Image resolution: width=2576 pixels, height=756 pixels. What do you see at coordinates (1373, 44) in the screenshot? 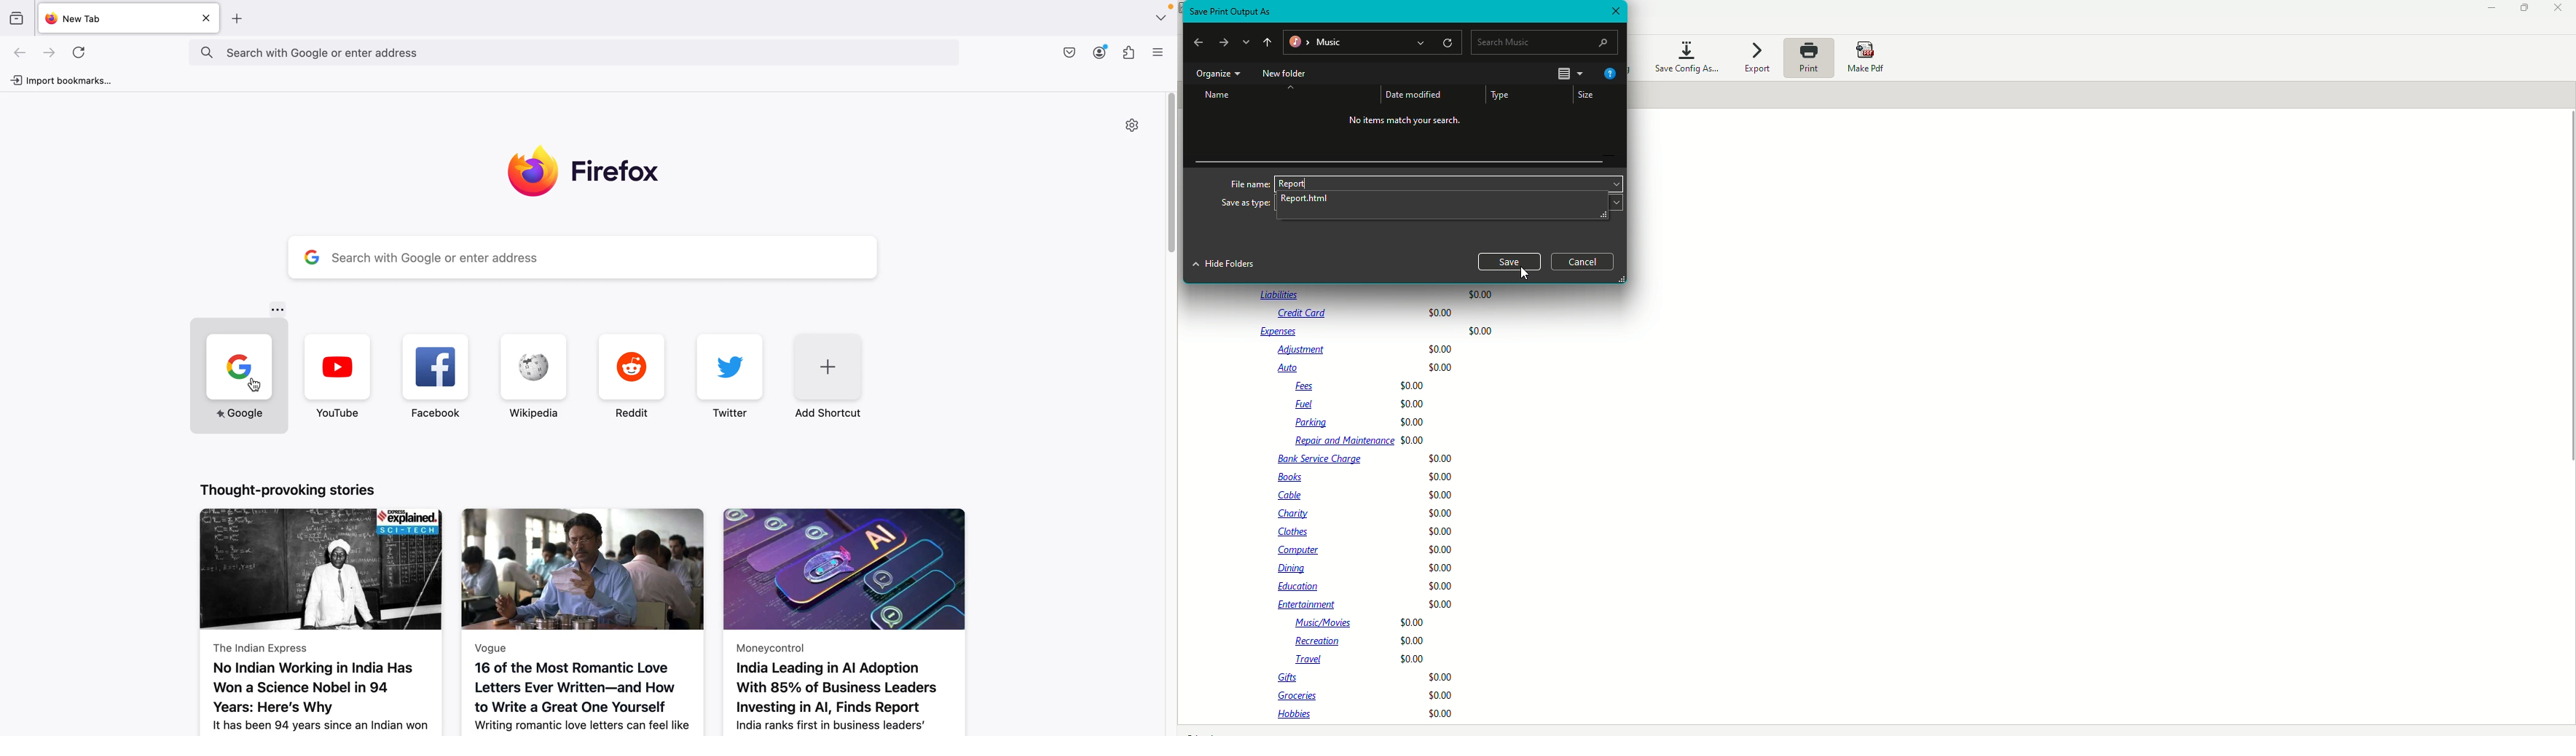
I see `File path` at bounding box center [1373, 44].